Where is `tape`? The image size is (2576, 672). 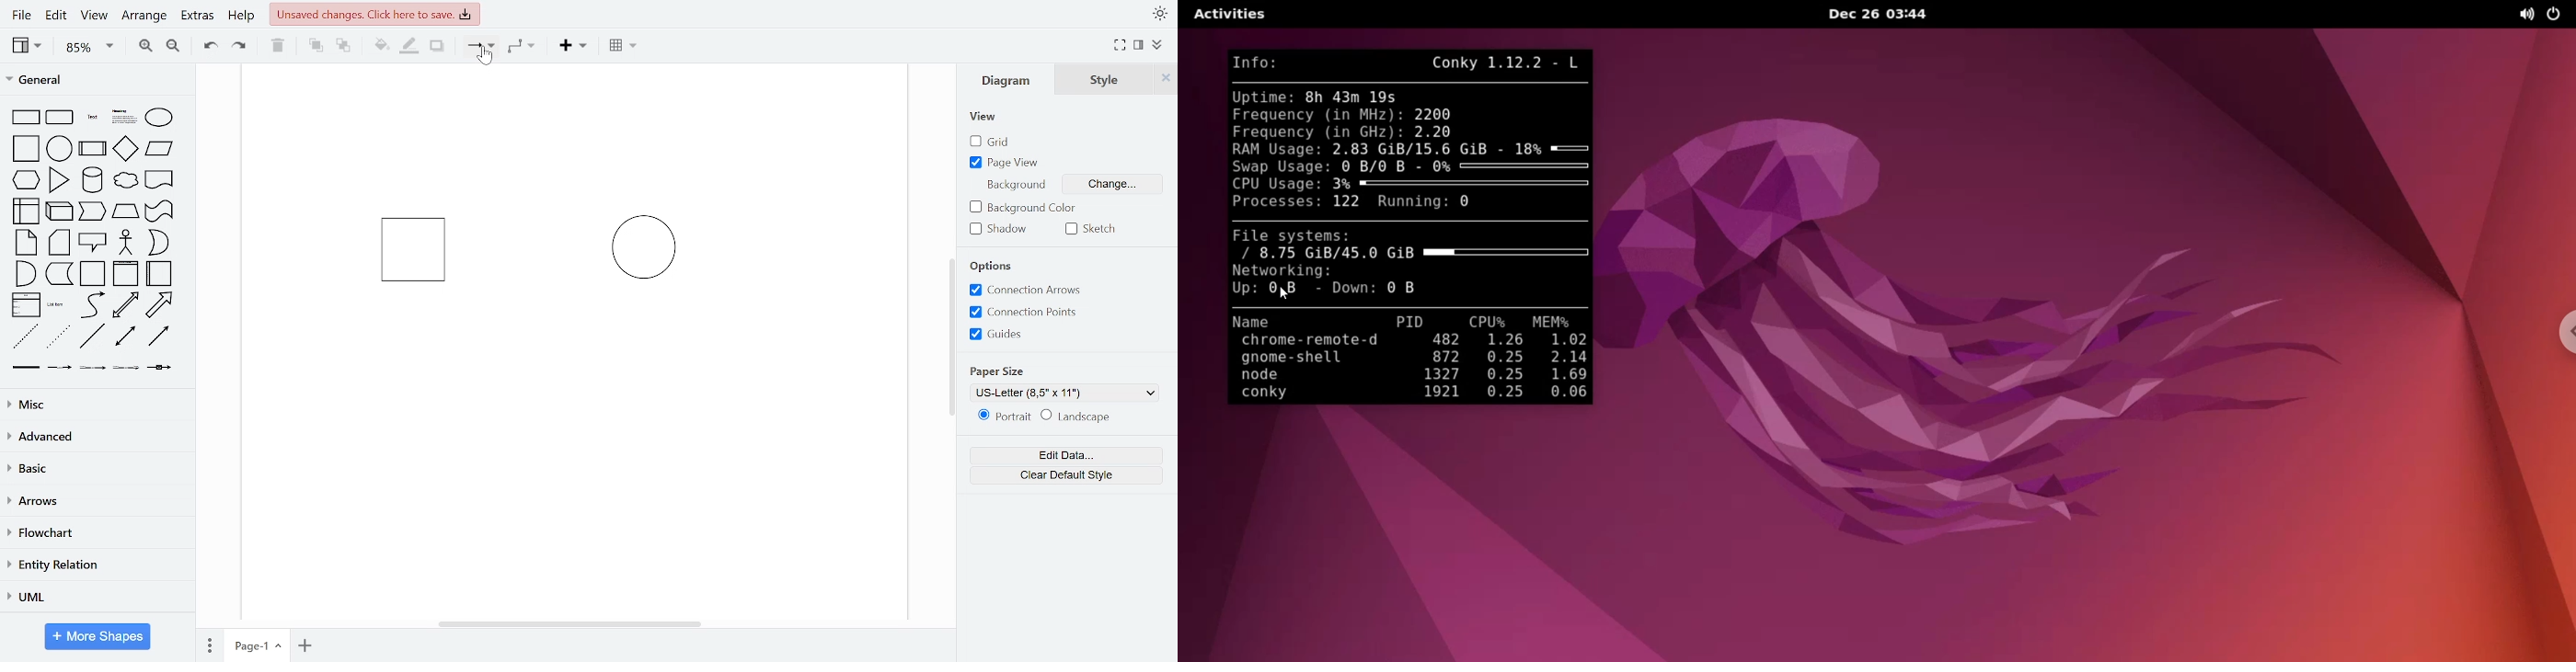 tape is located at coordinates (157, 211).